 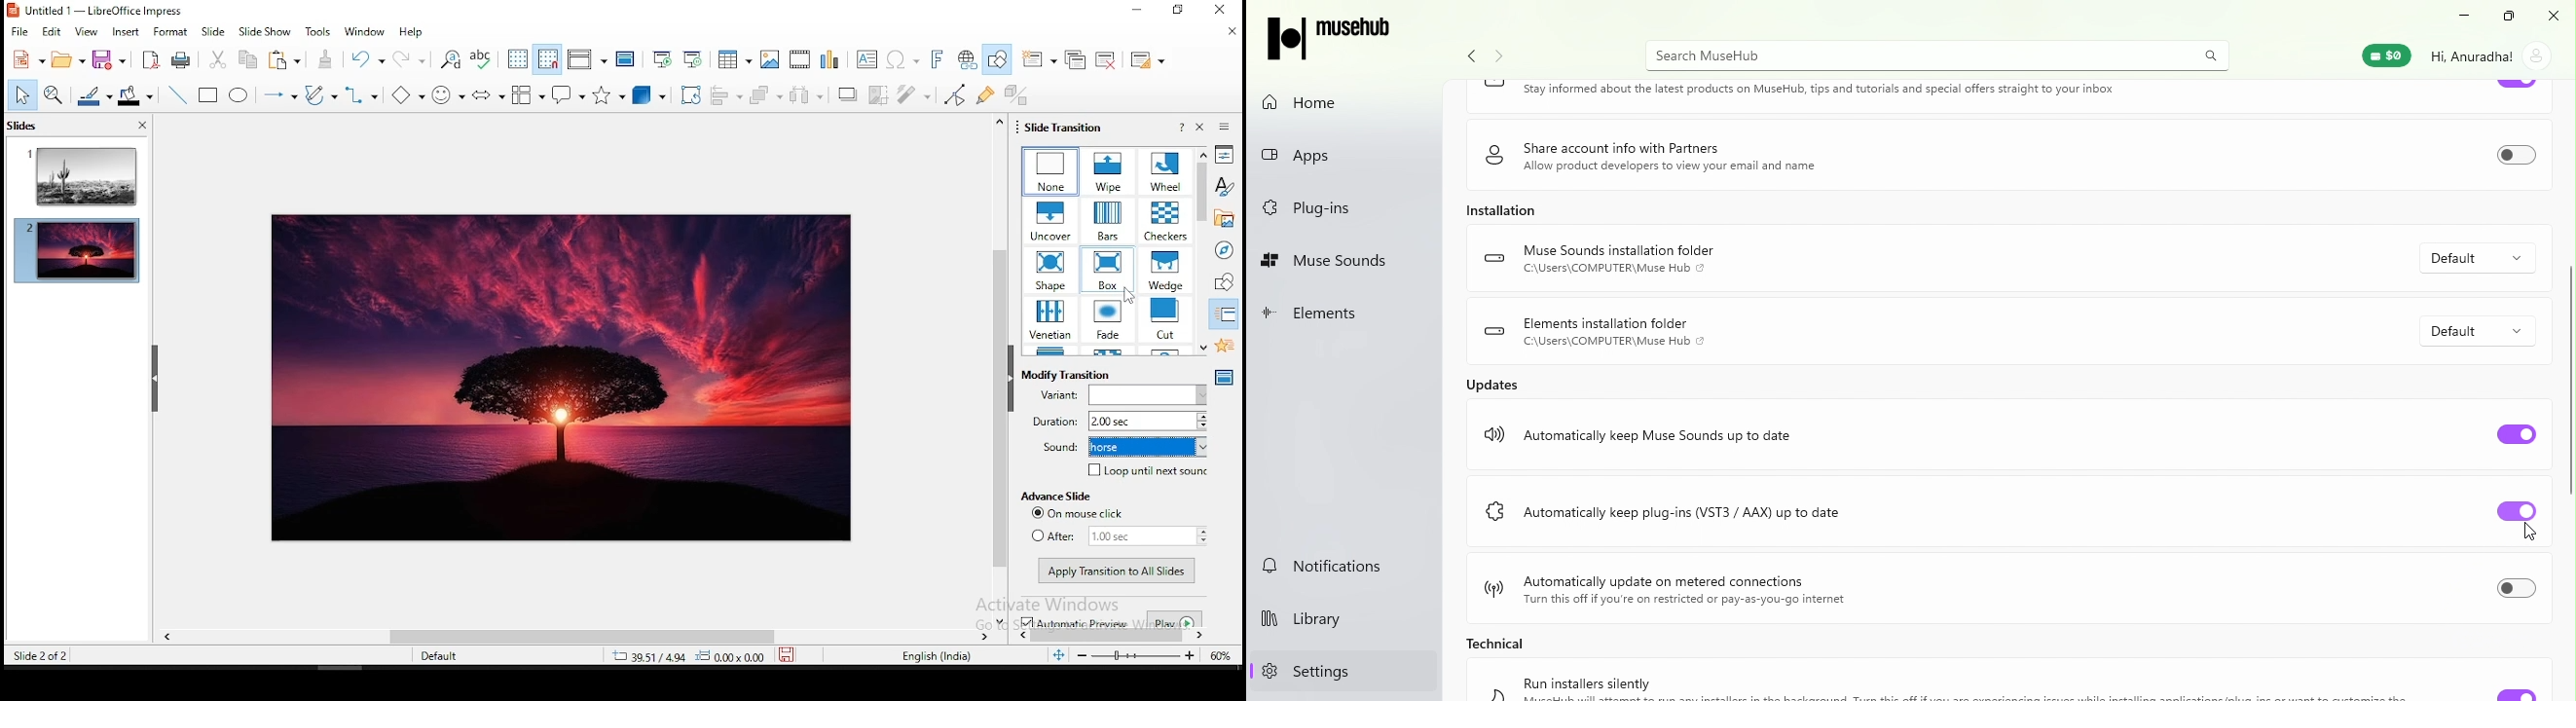 I want to click on callout shapes, so click(x=525, y=94).